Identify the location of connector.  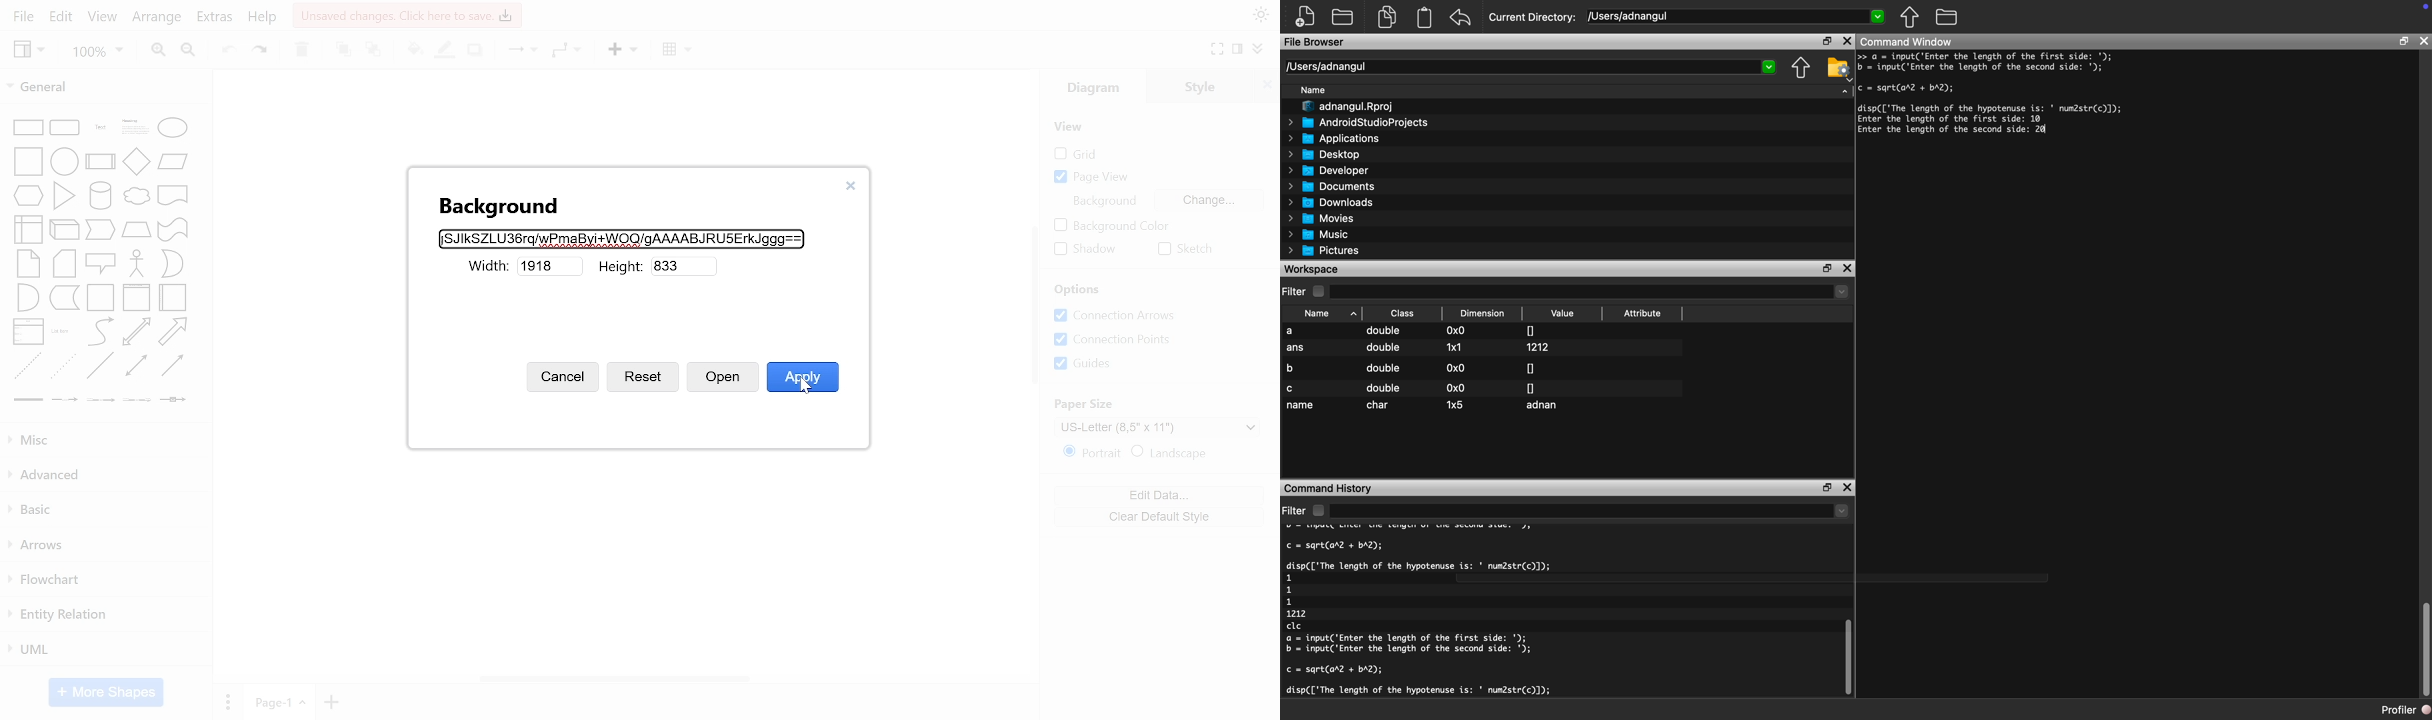
(518, 52).